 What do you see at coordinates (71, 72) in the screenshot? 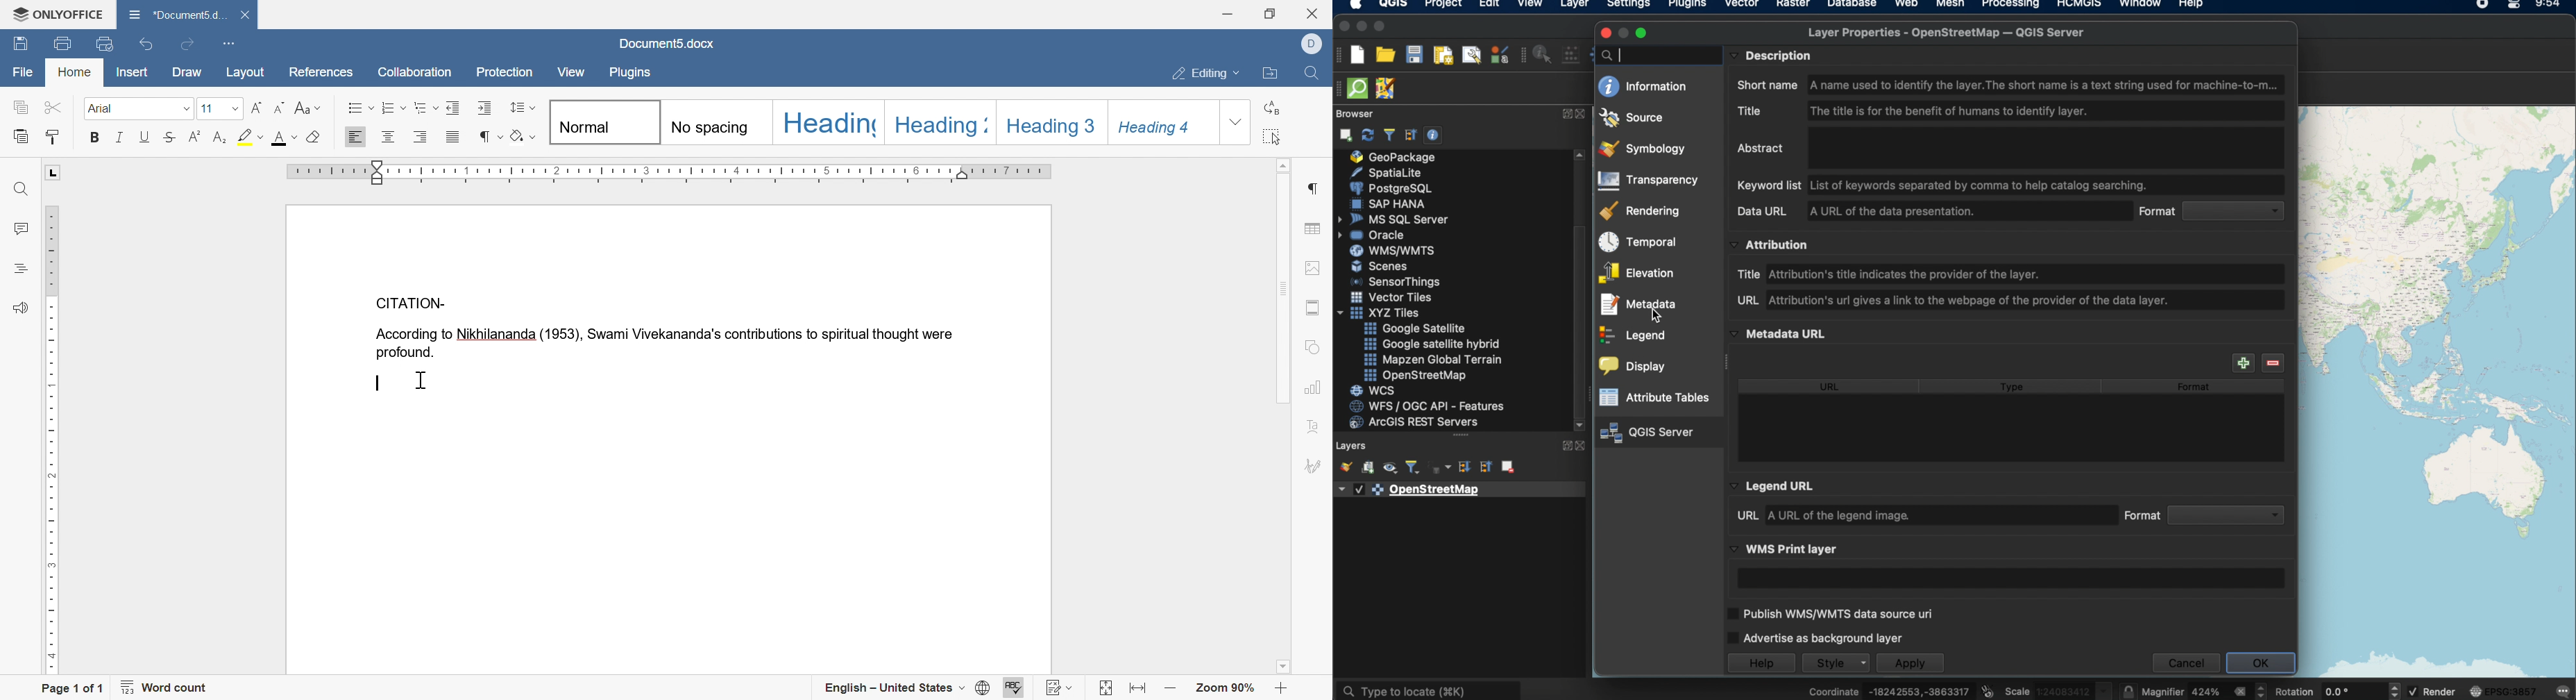
I see `home` at bounding box center [71, 72].